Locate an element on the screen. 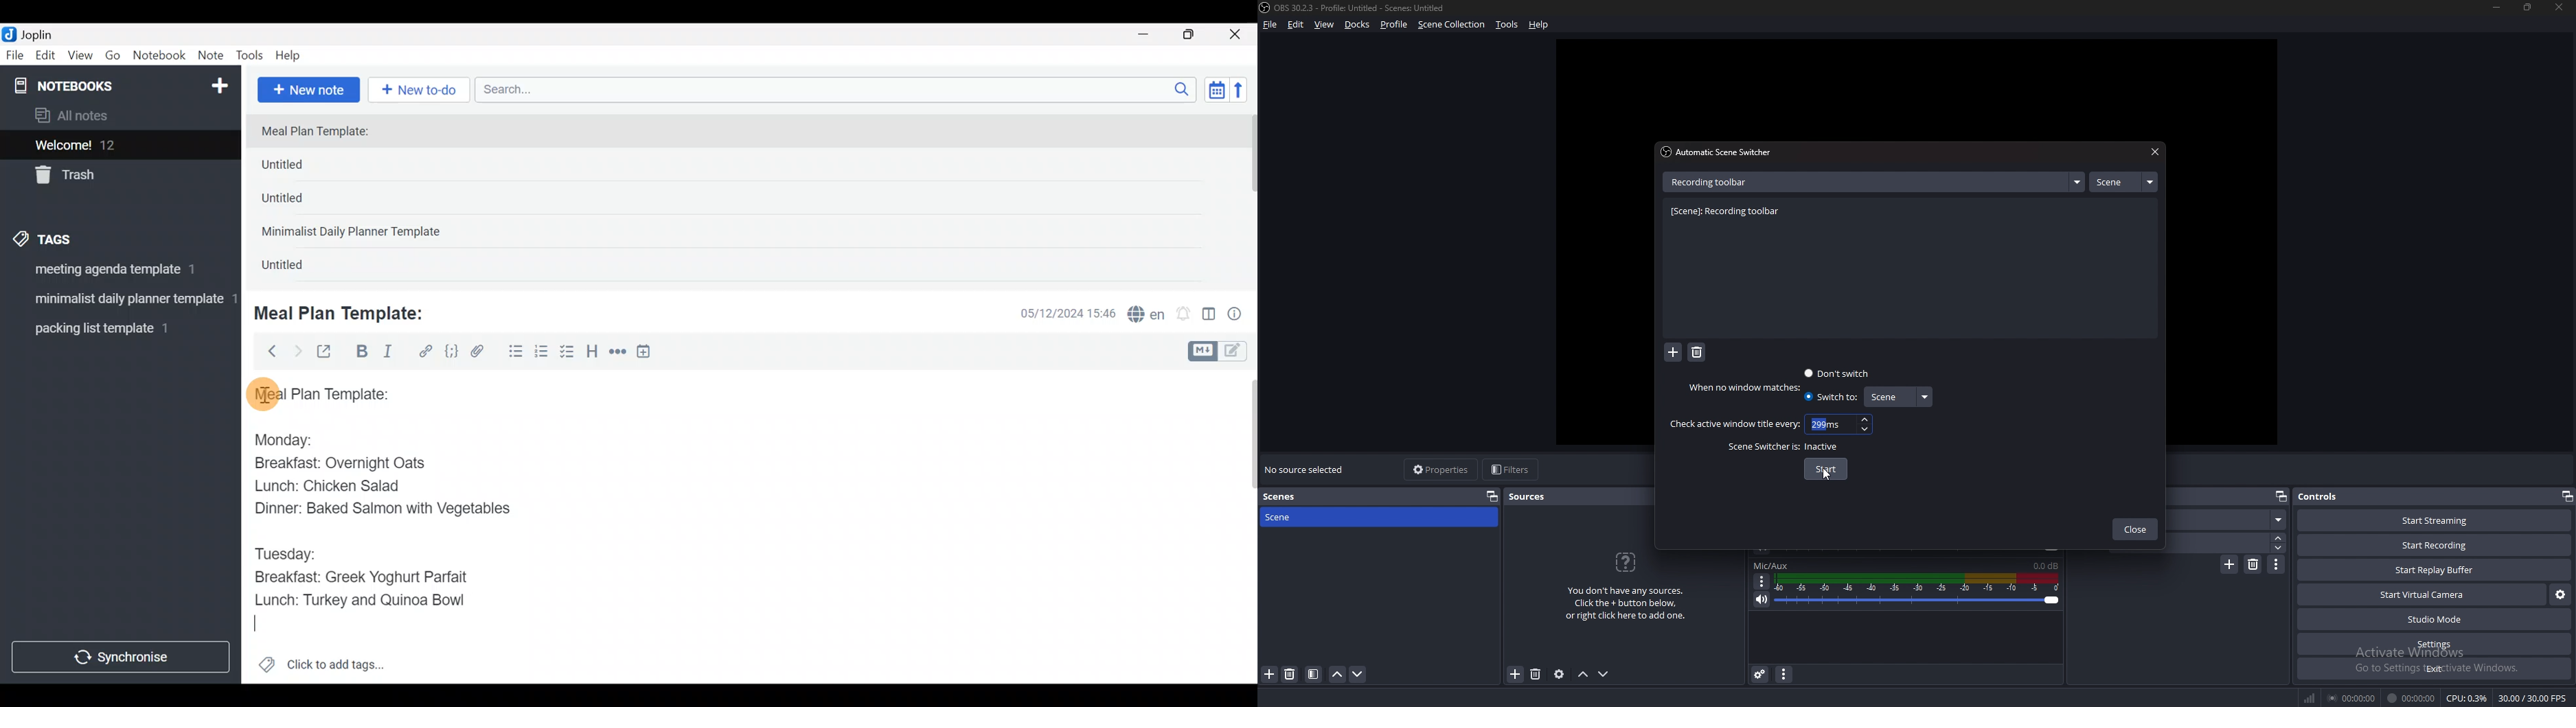  cpu is located at coordinates (2467, 698).